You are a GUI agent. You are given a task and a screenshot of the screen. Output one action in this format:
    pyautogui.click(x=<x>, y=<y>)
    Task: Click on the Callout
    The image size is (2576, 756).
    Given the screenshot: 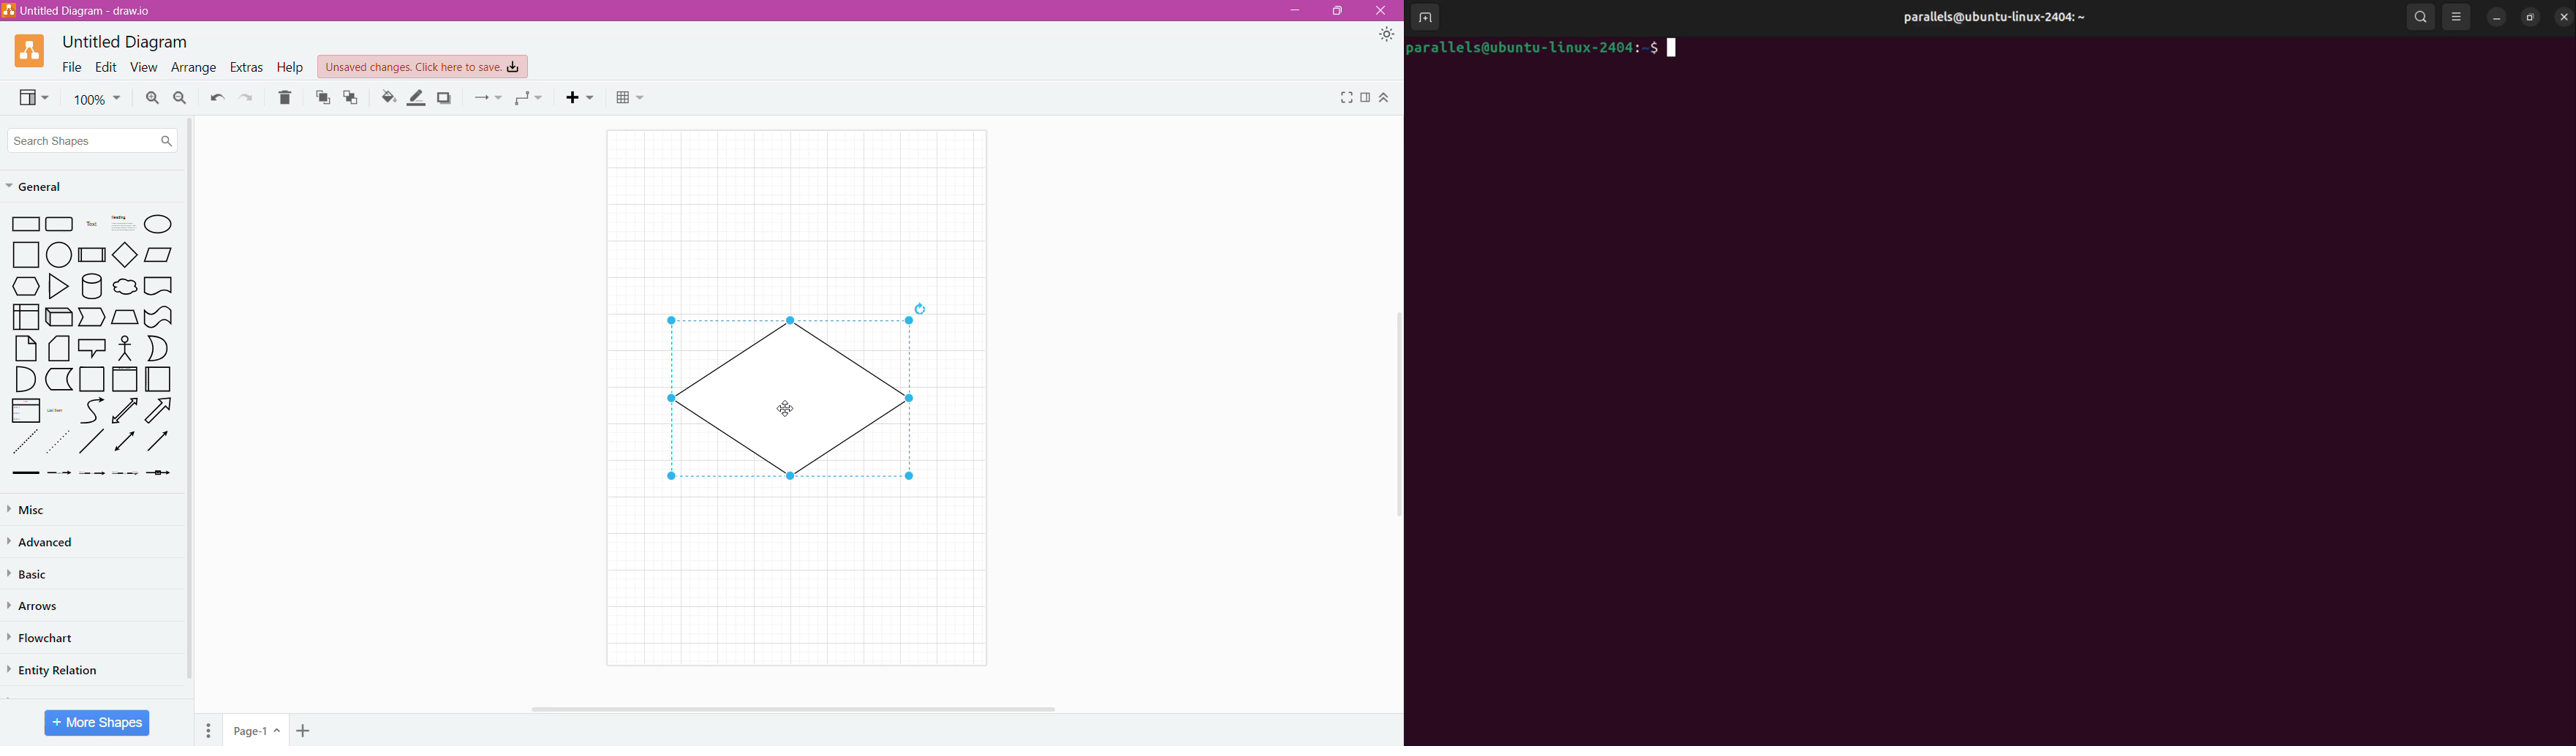 What is the action you would take?
    pyautogui.click(x=91, y=350)
    